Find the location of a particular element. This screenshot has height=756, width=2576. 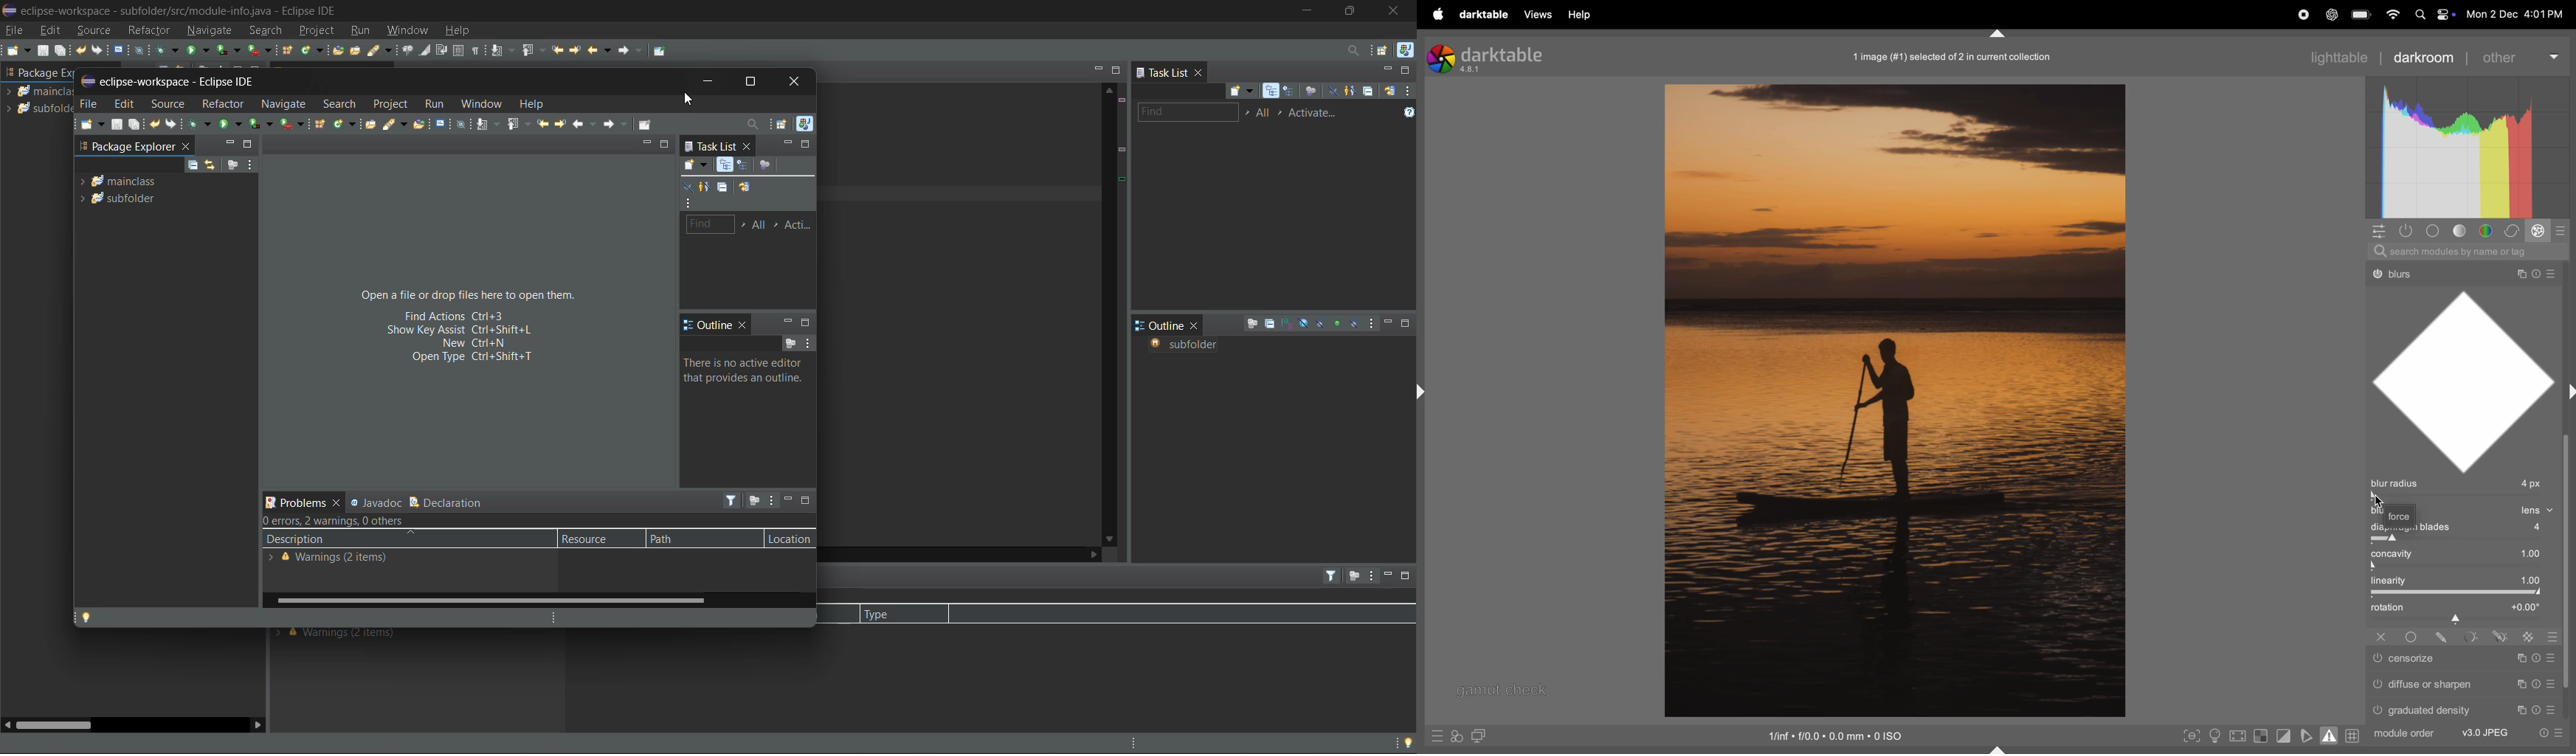

maximize is located at coordinates (749, 83).